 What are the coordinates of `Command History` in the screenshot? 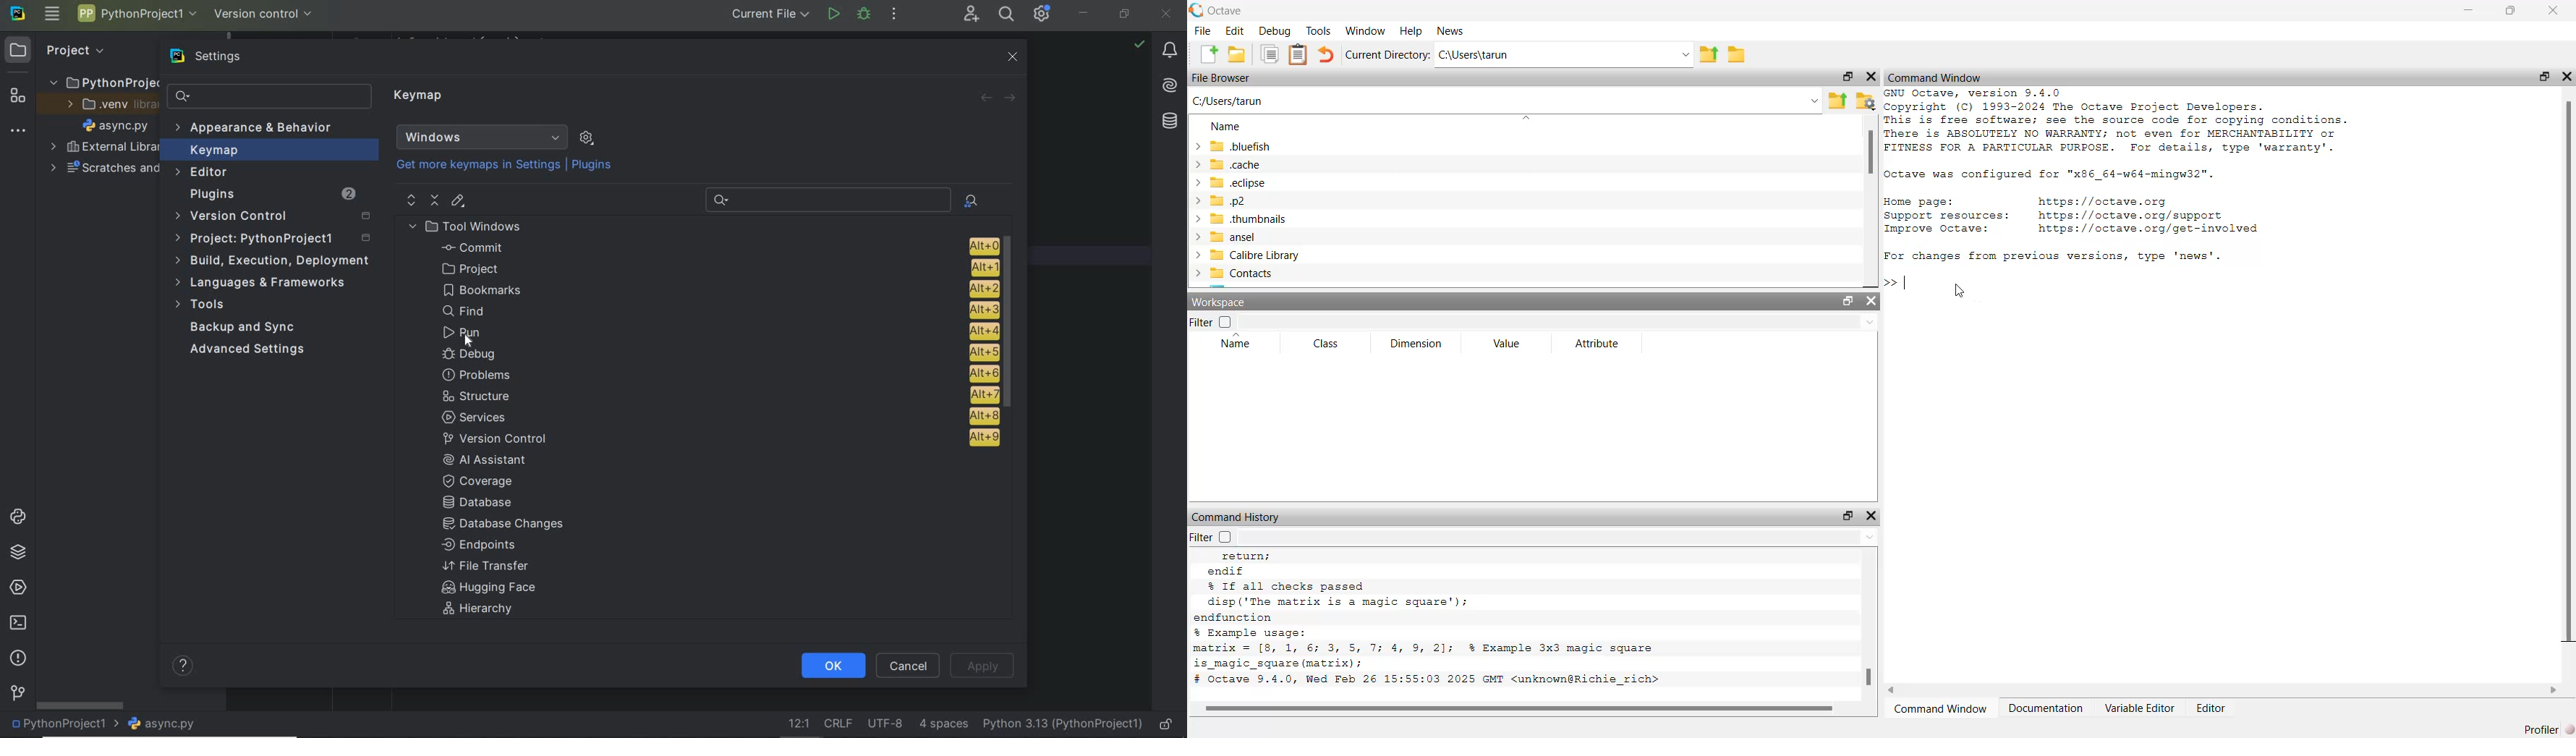 It's located at (1236, 517).